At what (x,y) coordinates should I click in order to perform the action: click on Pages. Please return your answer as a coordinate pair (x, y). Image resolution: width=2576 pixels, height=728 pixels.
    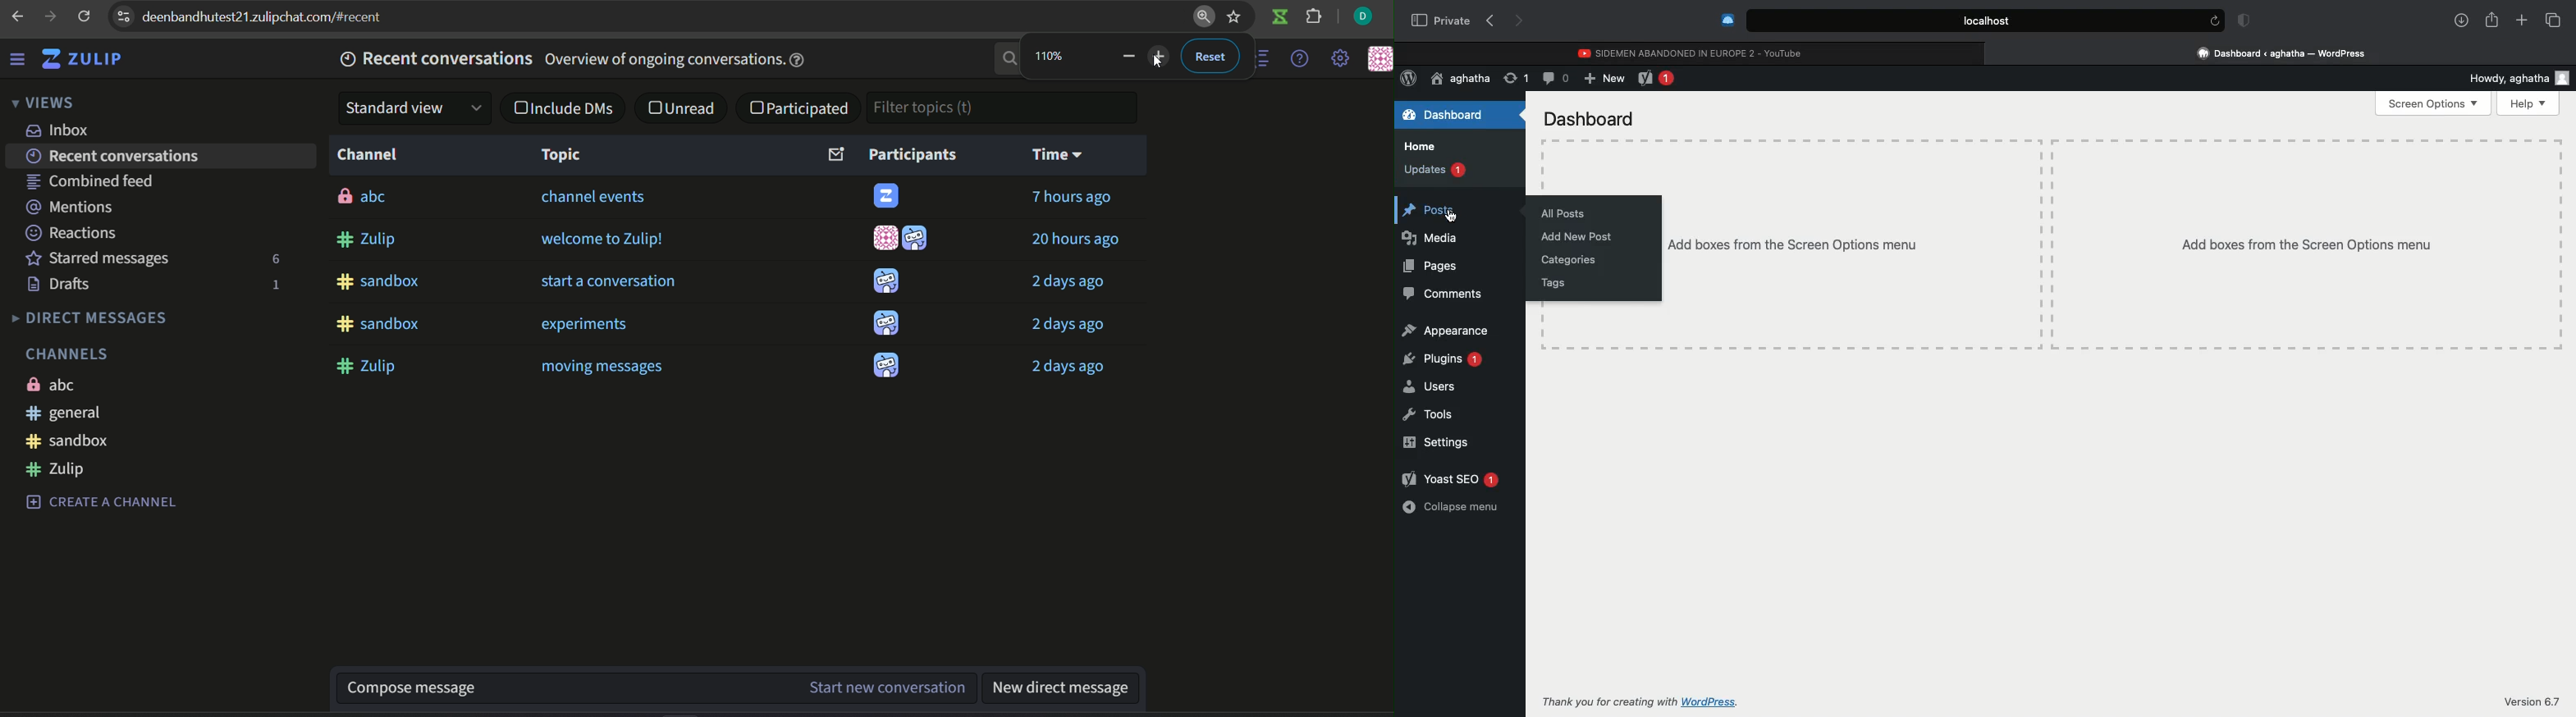
    Looking at the image, I should click on (1430, 268).